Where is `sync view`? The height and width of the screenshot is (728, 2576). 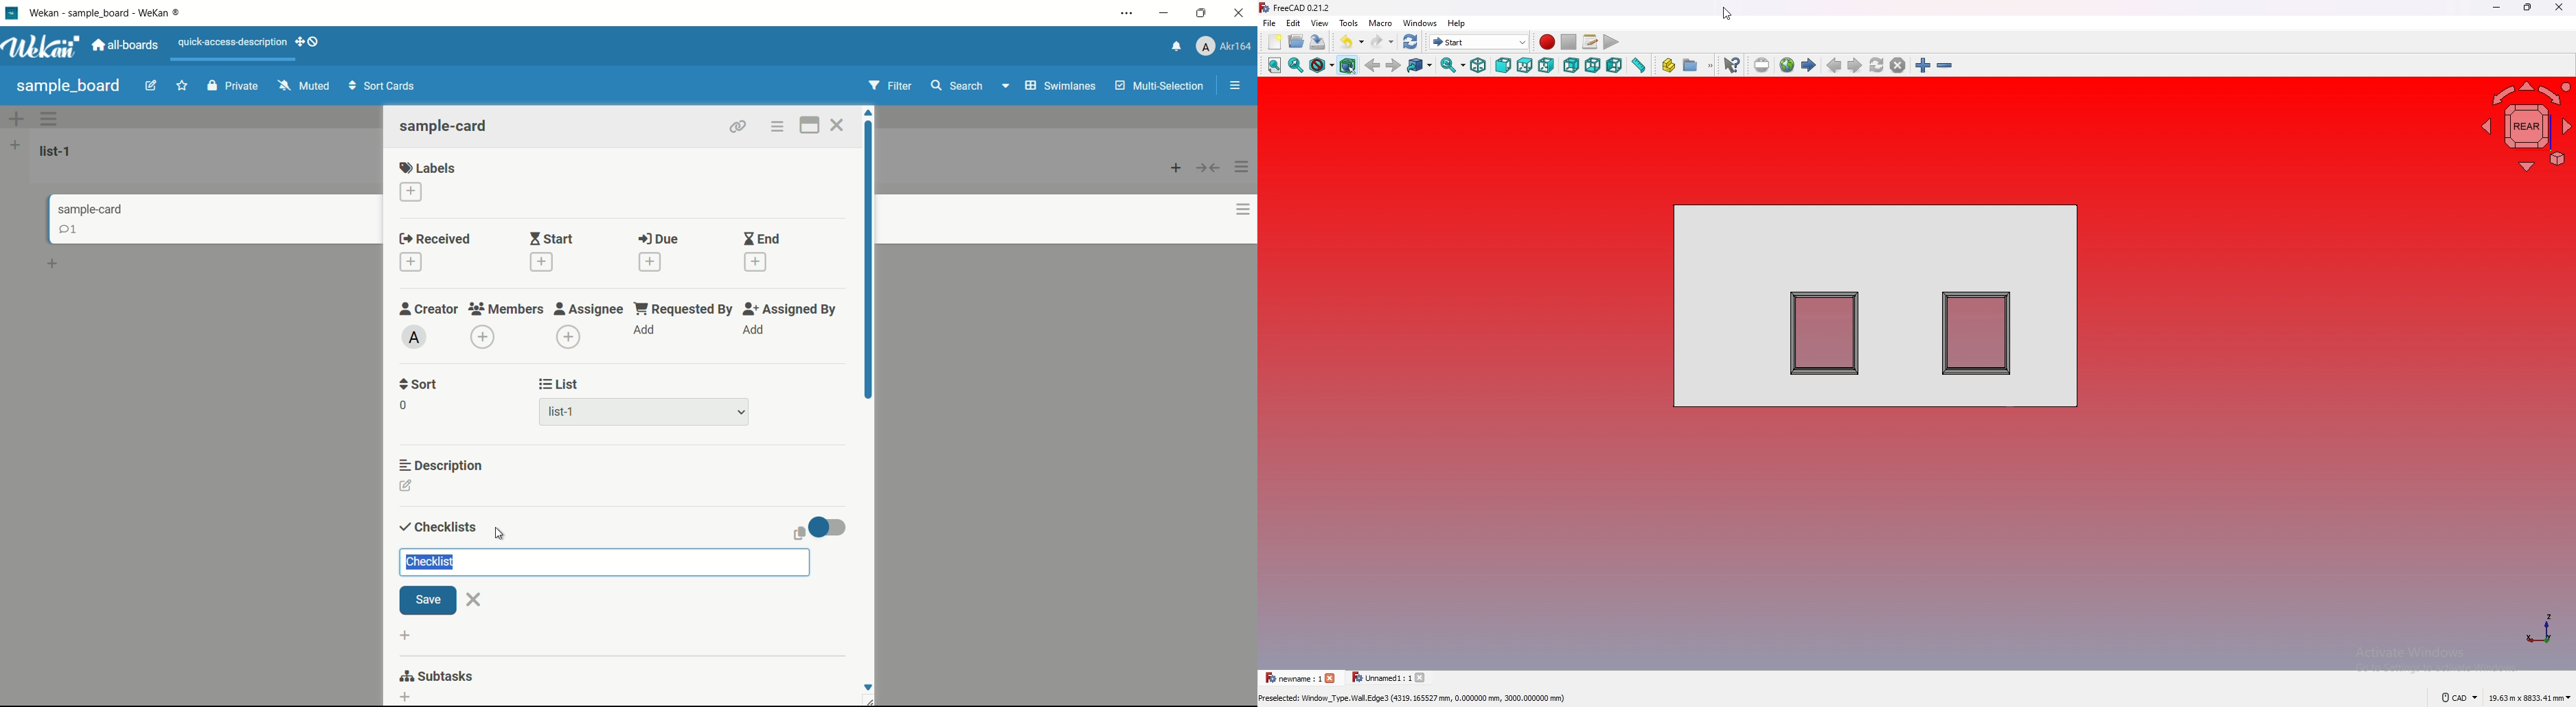 sync view is located at coordinates (1452, 65).